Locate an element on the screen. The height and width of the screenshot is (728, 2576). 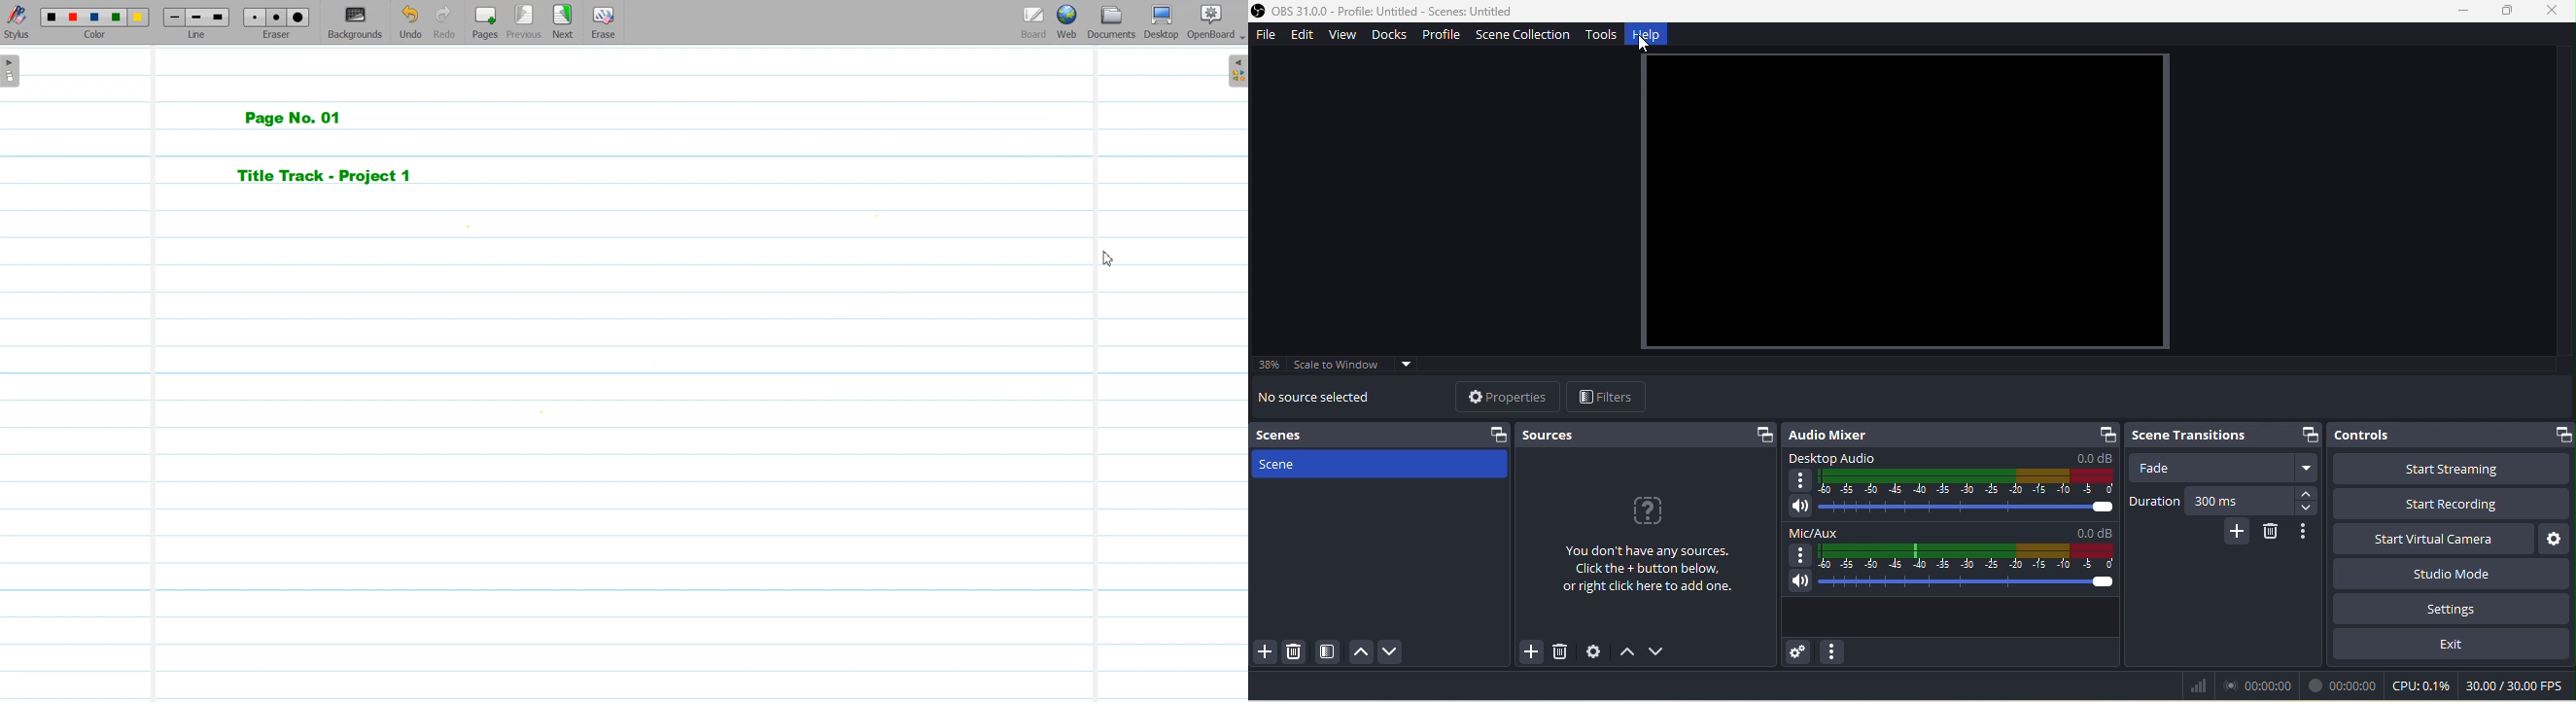
scale to window is located at coordinates (1365, 366).